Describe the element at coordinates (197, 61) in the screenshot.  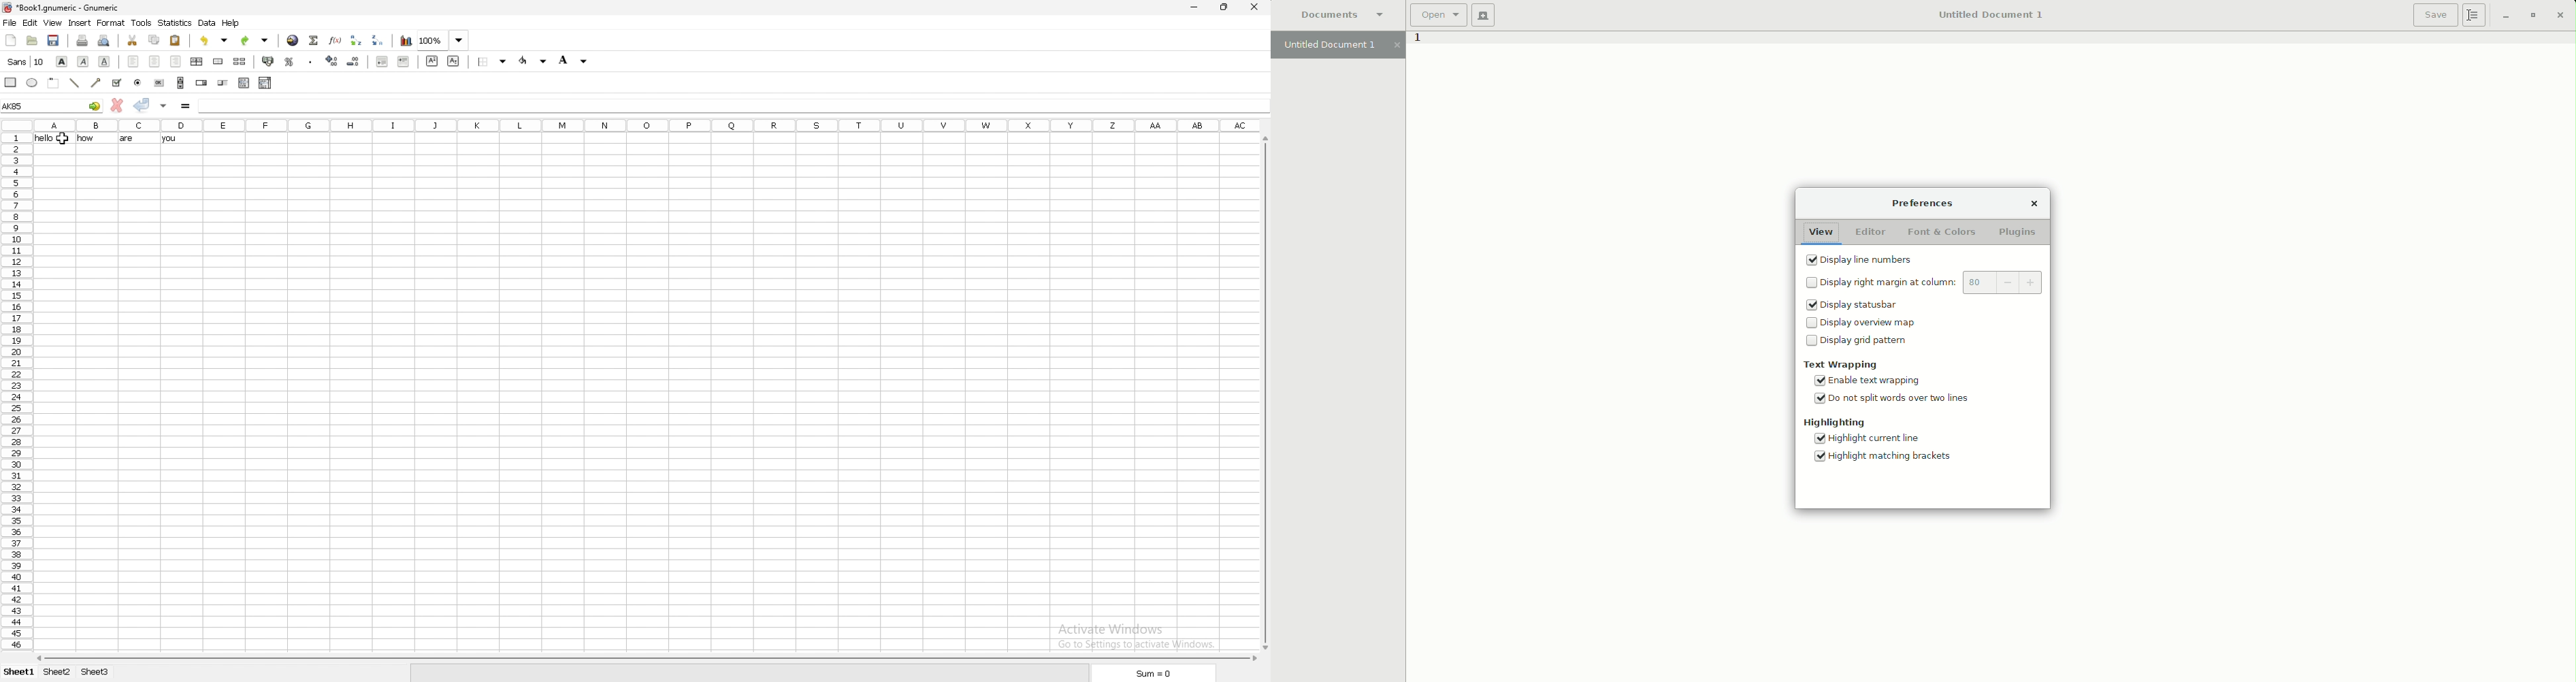
I see `centre horizontally` at that location.